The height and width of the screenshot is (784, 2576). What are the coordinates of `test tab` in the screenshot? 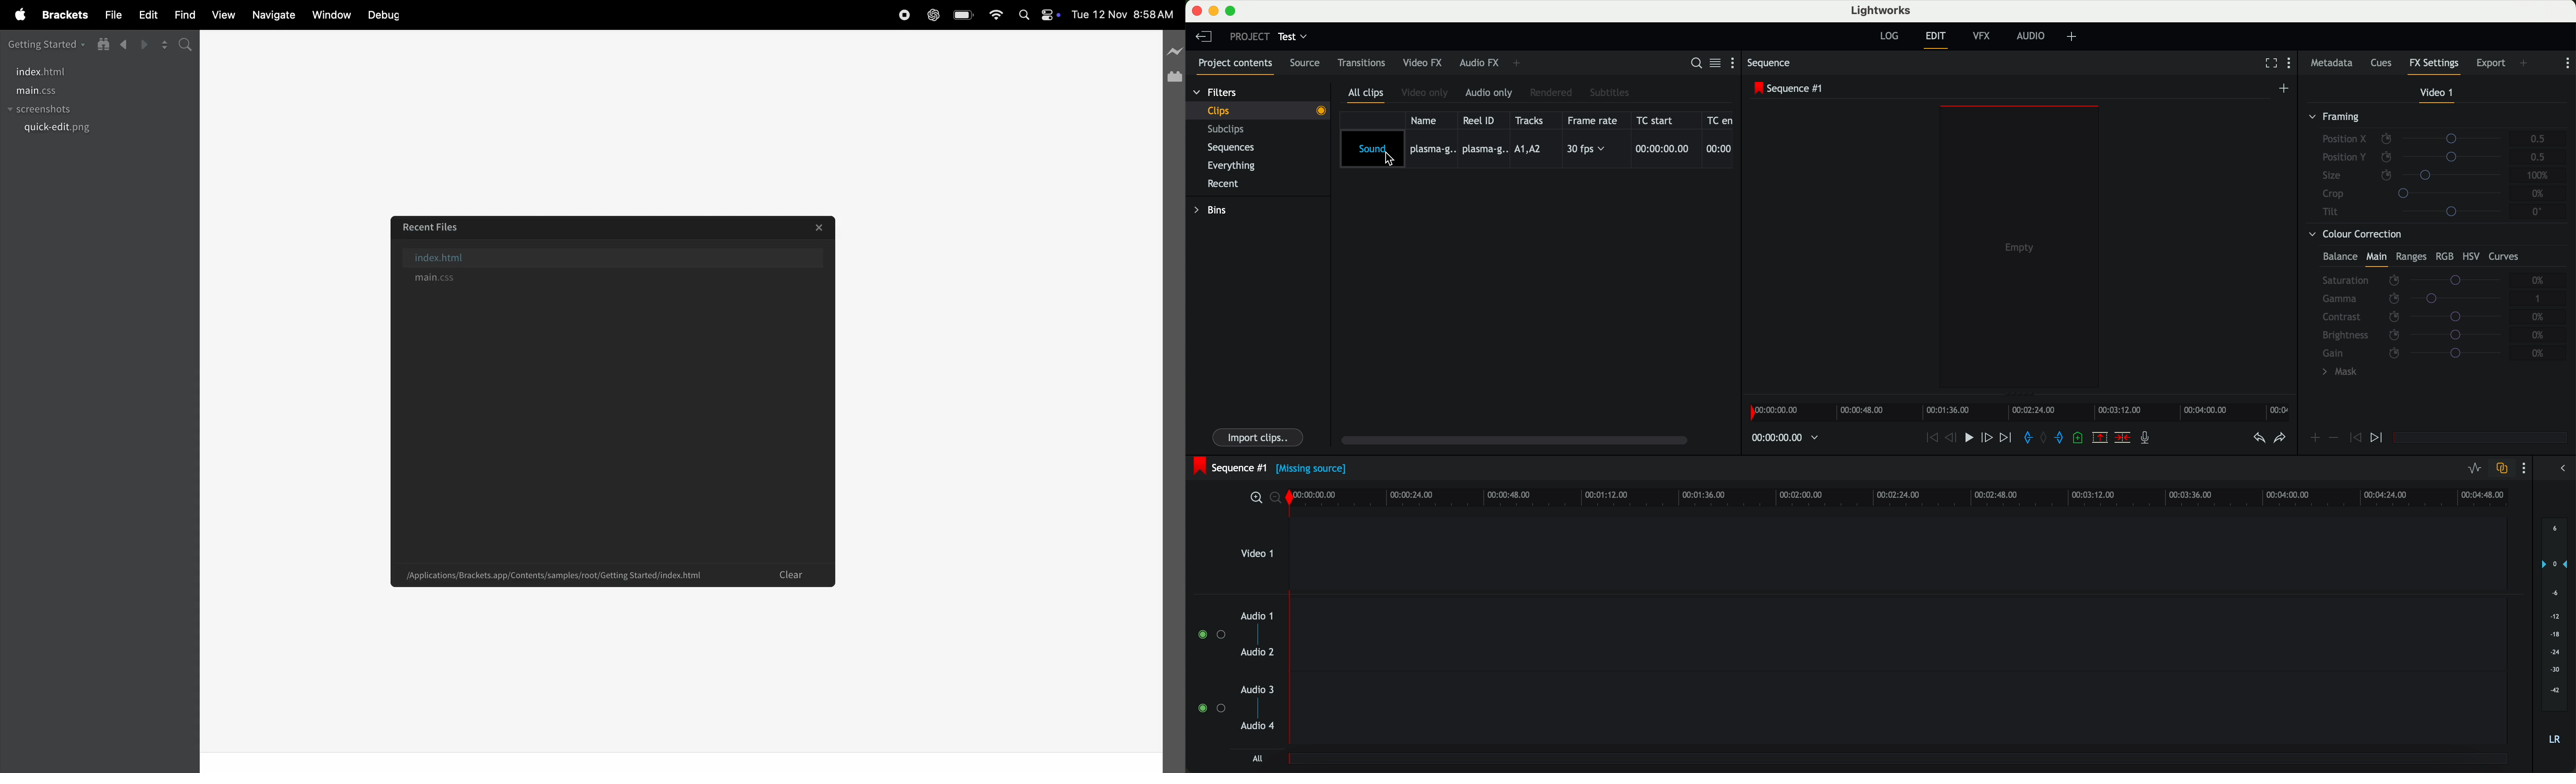 It's located at (1294, 34).